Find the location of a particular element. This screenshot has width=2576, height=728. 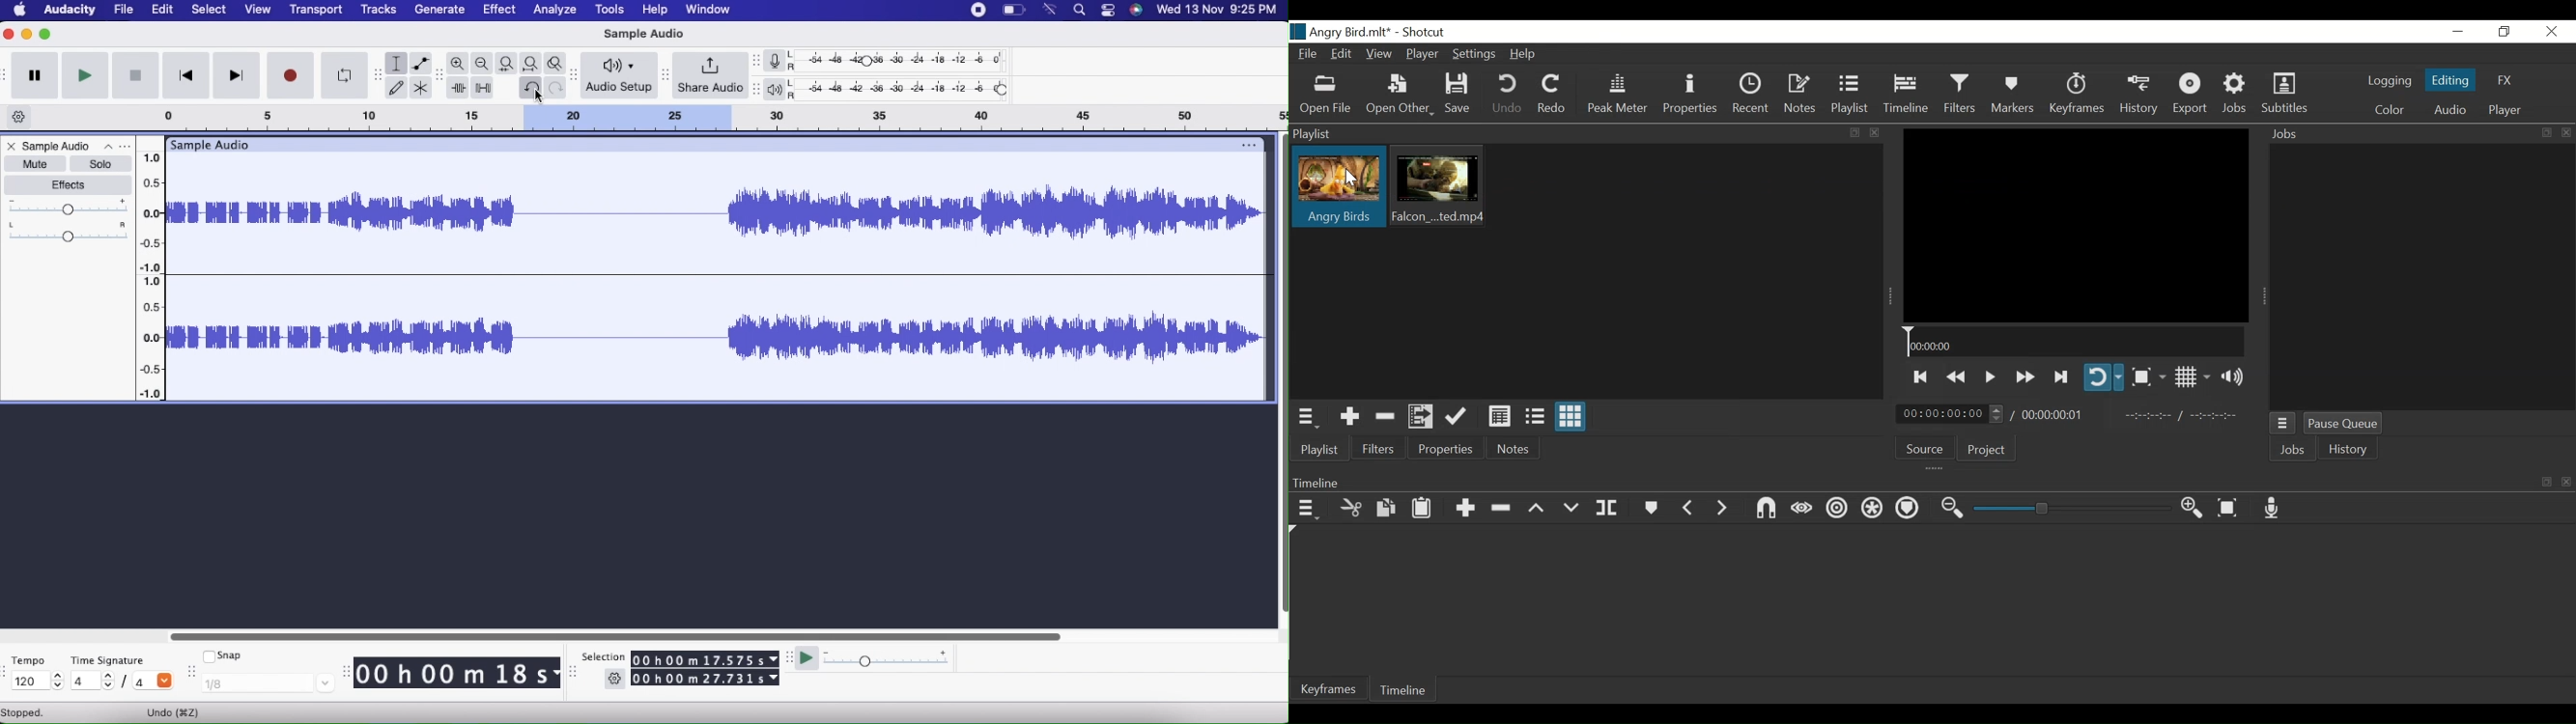

Click and drag to define a looping region is located at coordinates (713, 119).